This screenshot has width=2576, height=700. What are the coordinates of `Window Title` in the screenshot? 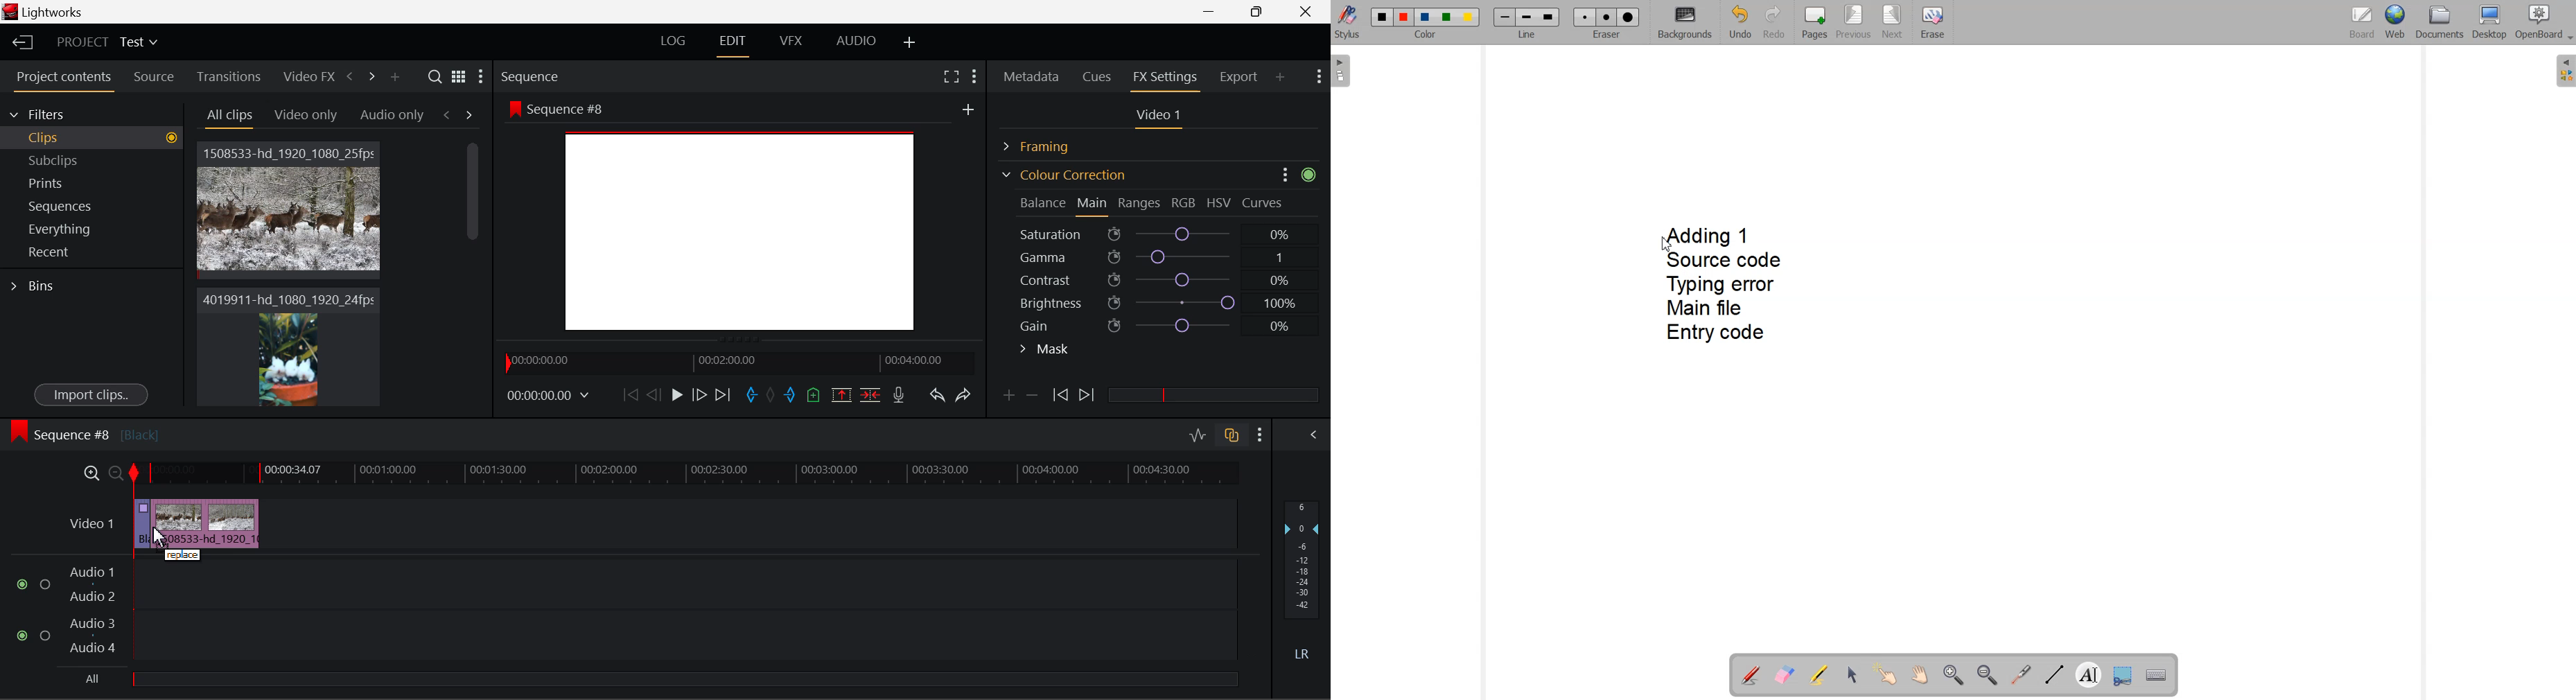 It's located at (43, 13).